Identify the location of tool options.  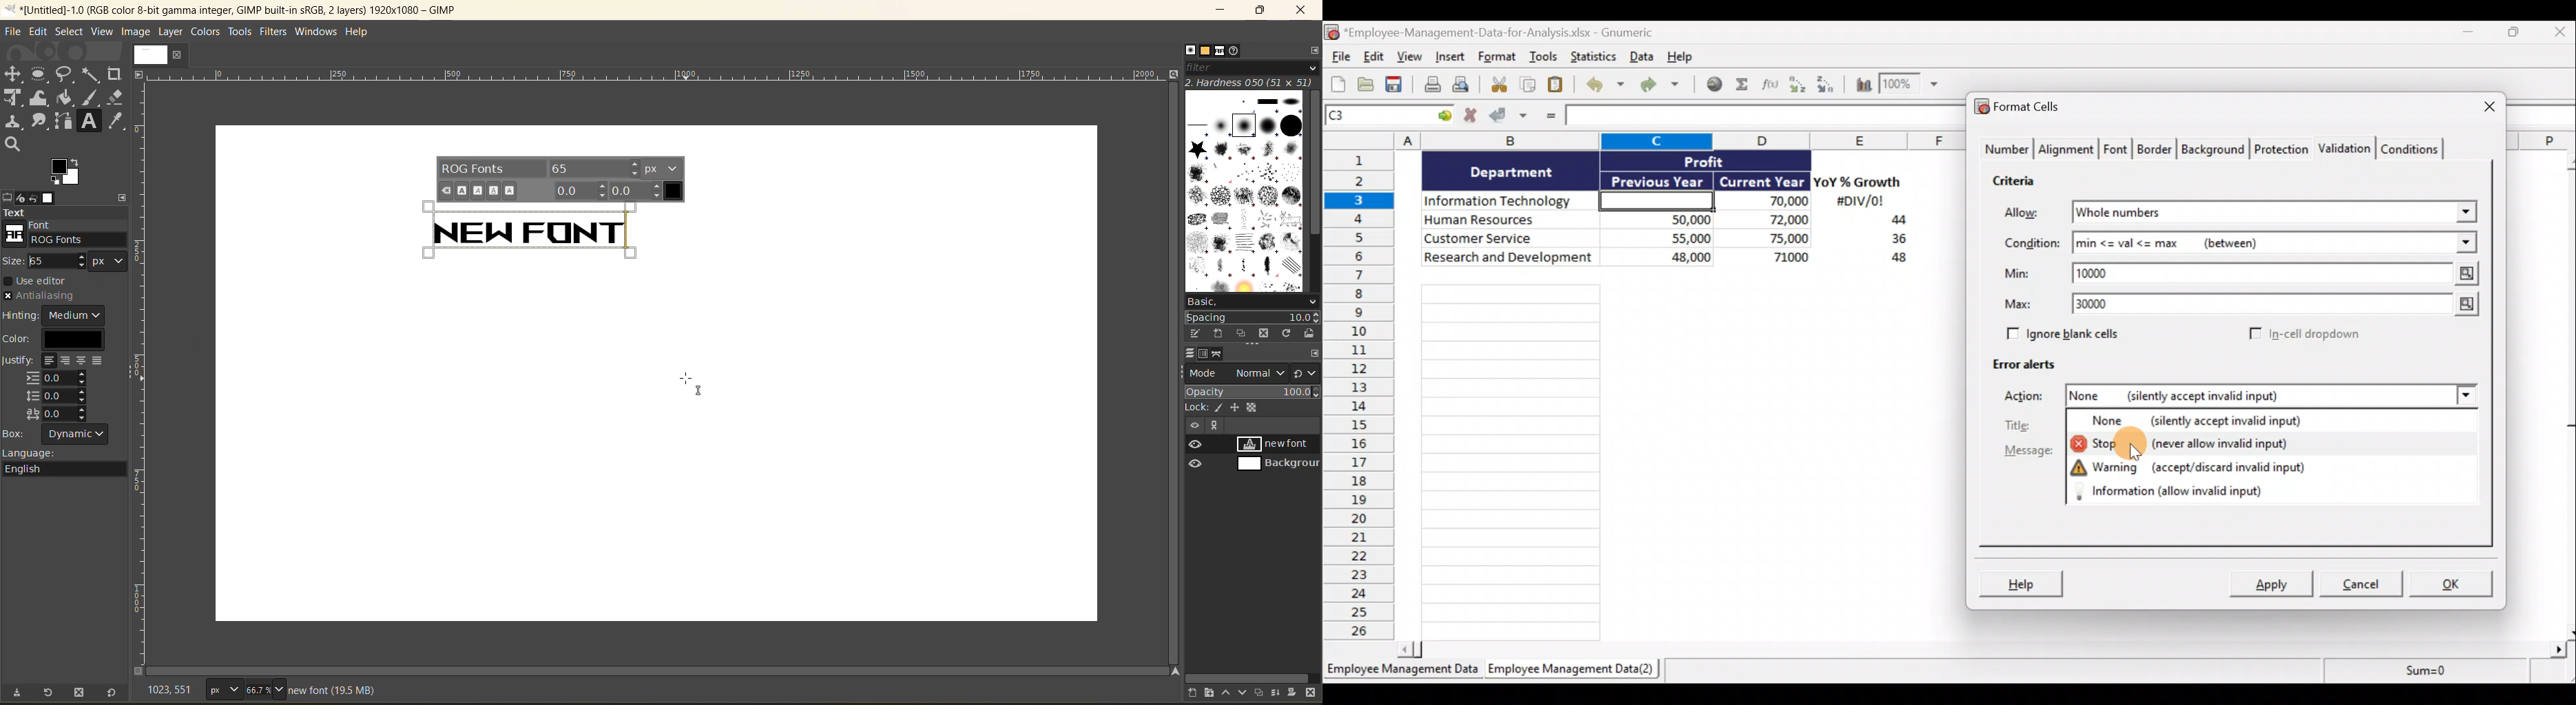
(8, 197).